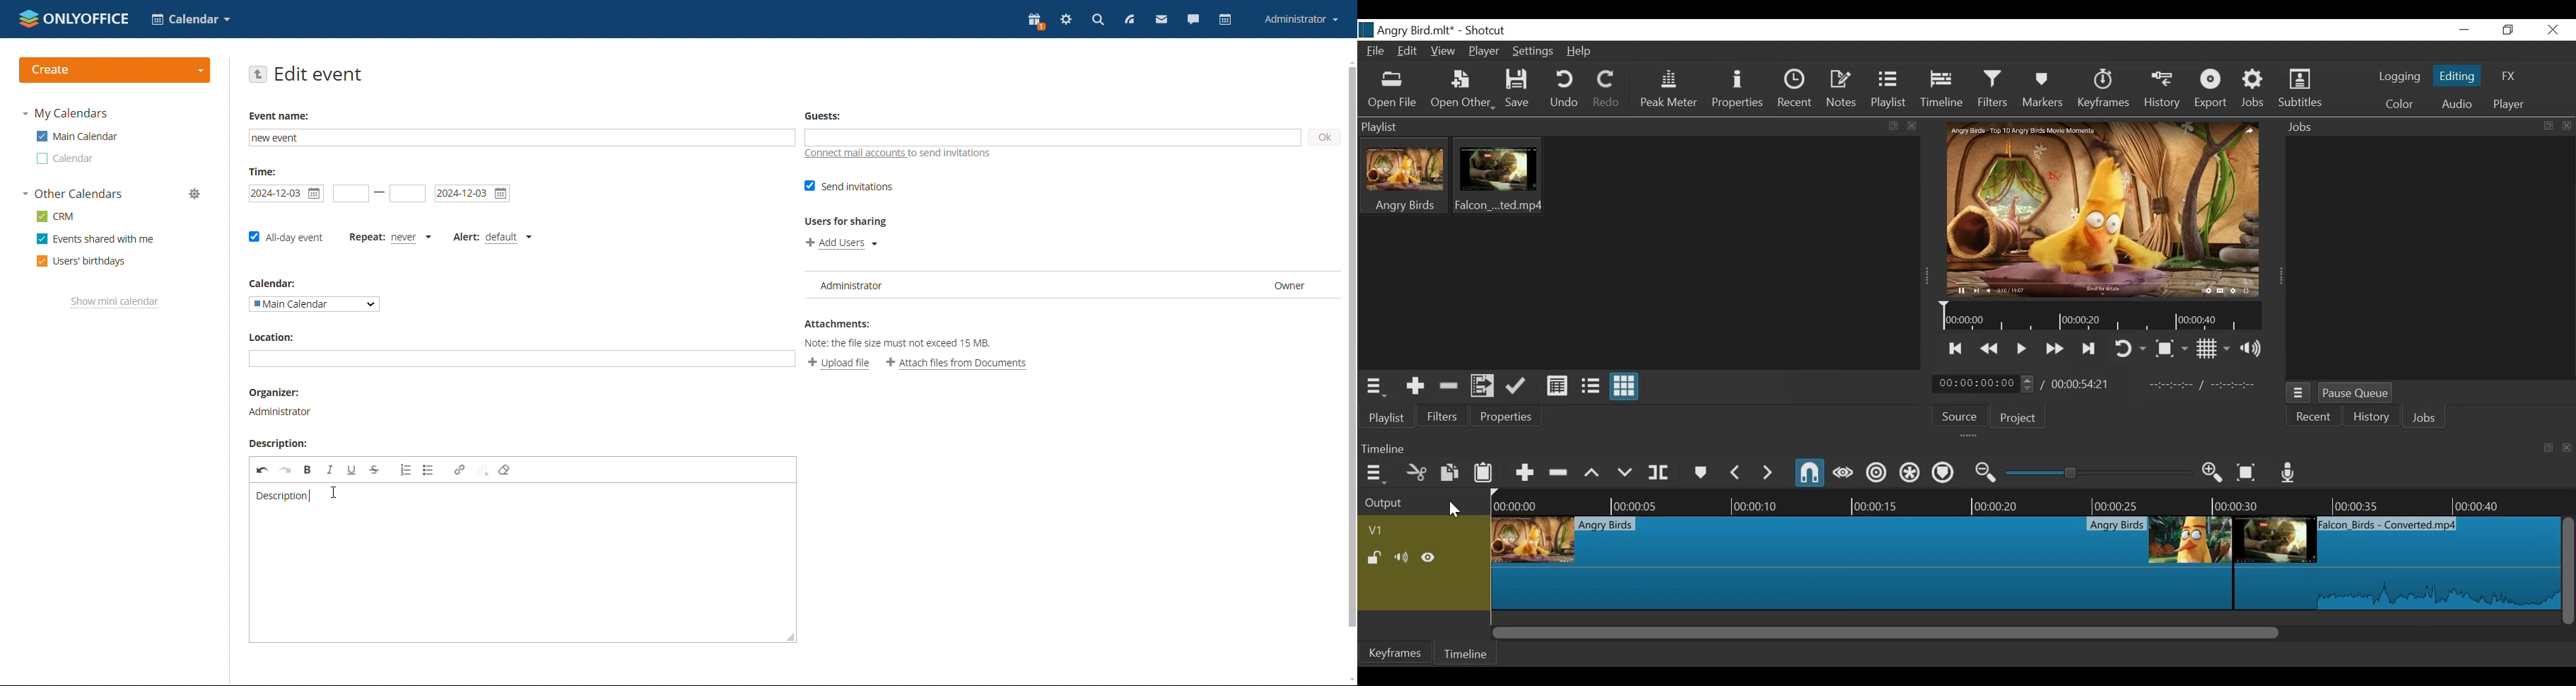 The image size is (2576, 700). Describe the element at coordinates (1444, 51) in the screenshot. I see `View` at that location.